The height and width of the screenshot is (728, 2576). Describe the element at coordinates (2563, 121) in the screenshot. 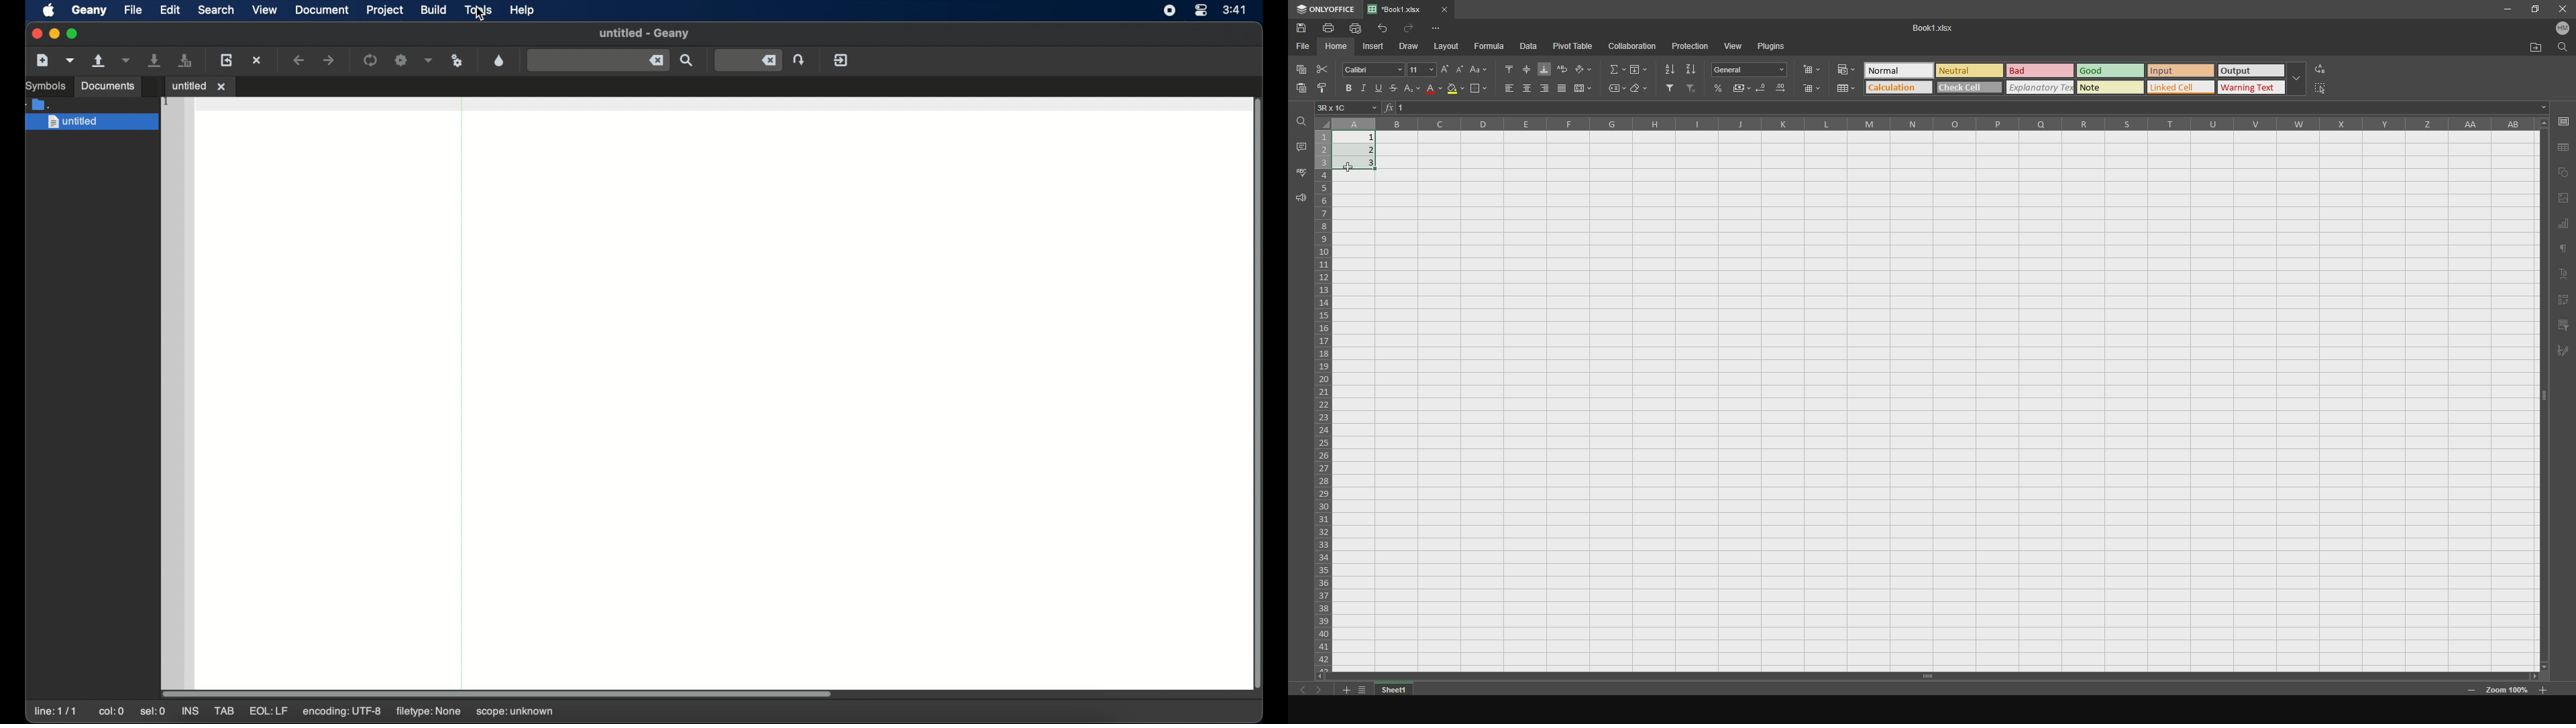

I see `save` at that location.